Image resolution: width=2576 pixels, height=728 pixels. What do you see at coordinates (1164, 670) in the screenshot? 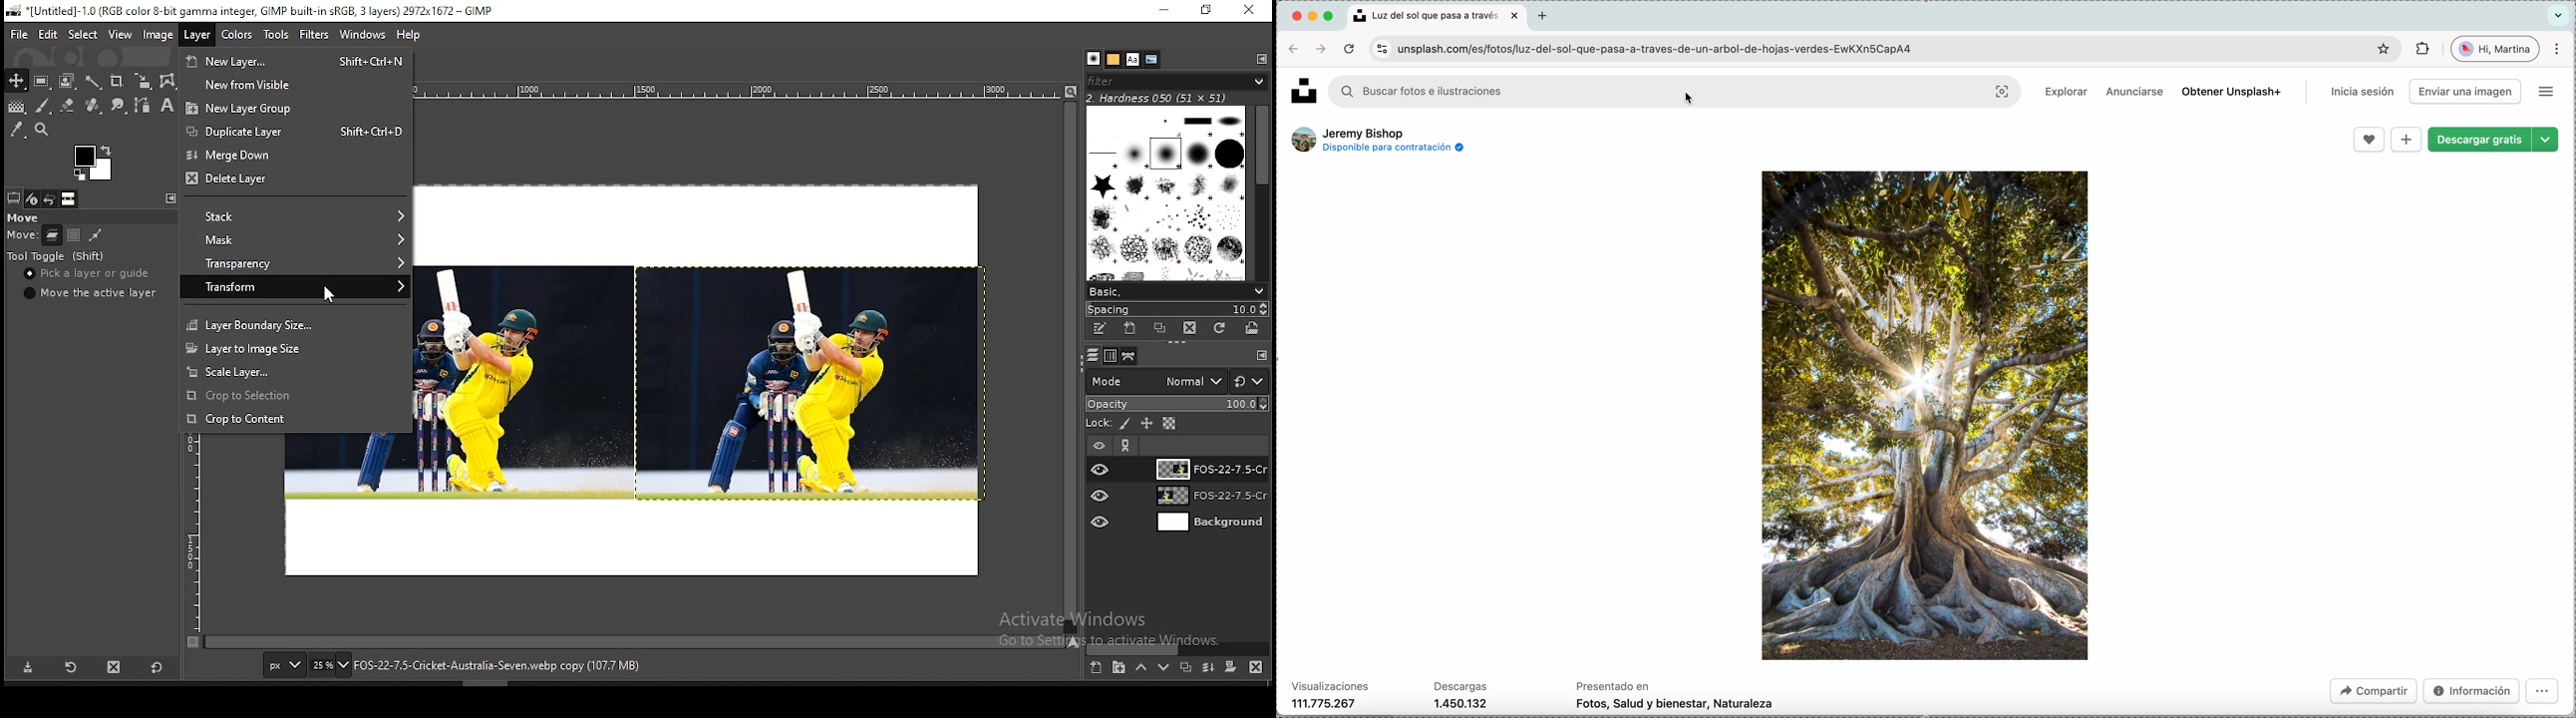
I see `move layer on step down` at bounding box center [1164, 670].